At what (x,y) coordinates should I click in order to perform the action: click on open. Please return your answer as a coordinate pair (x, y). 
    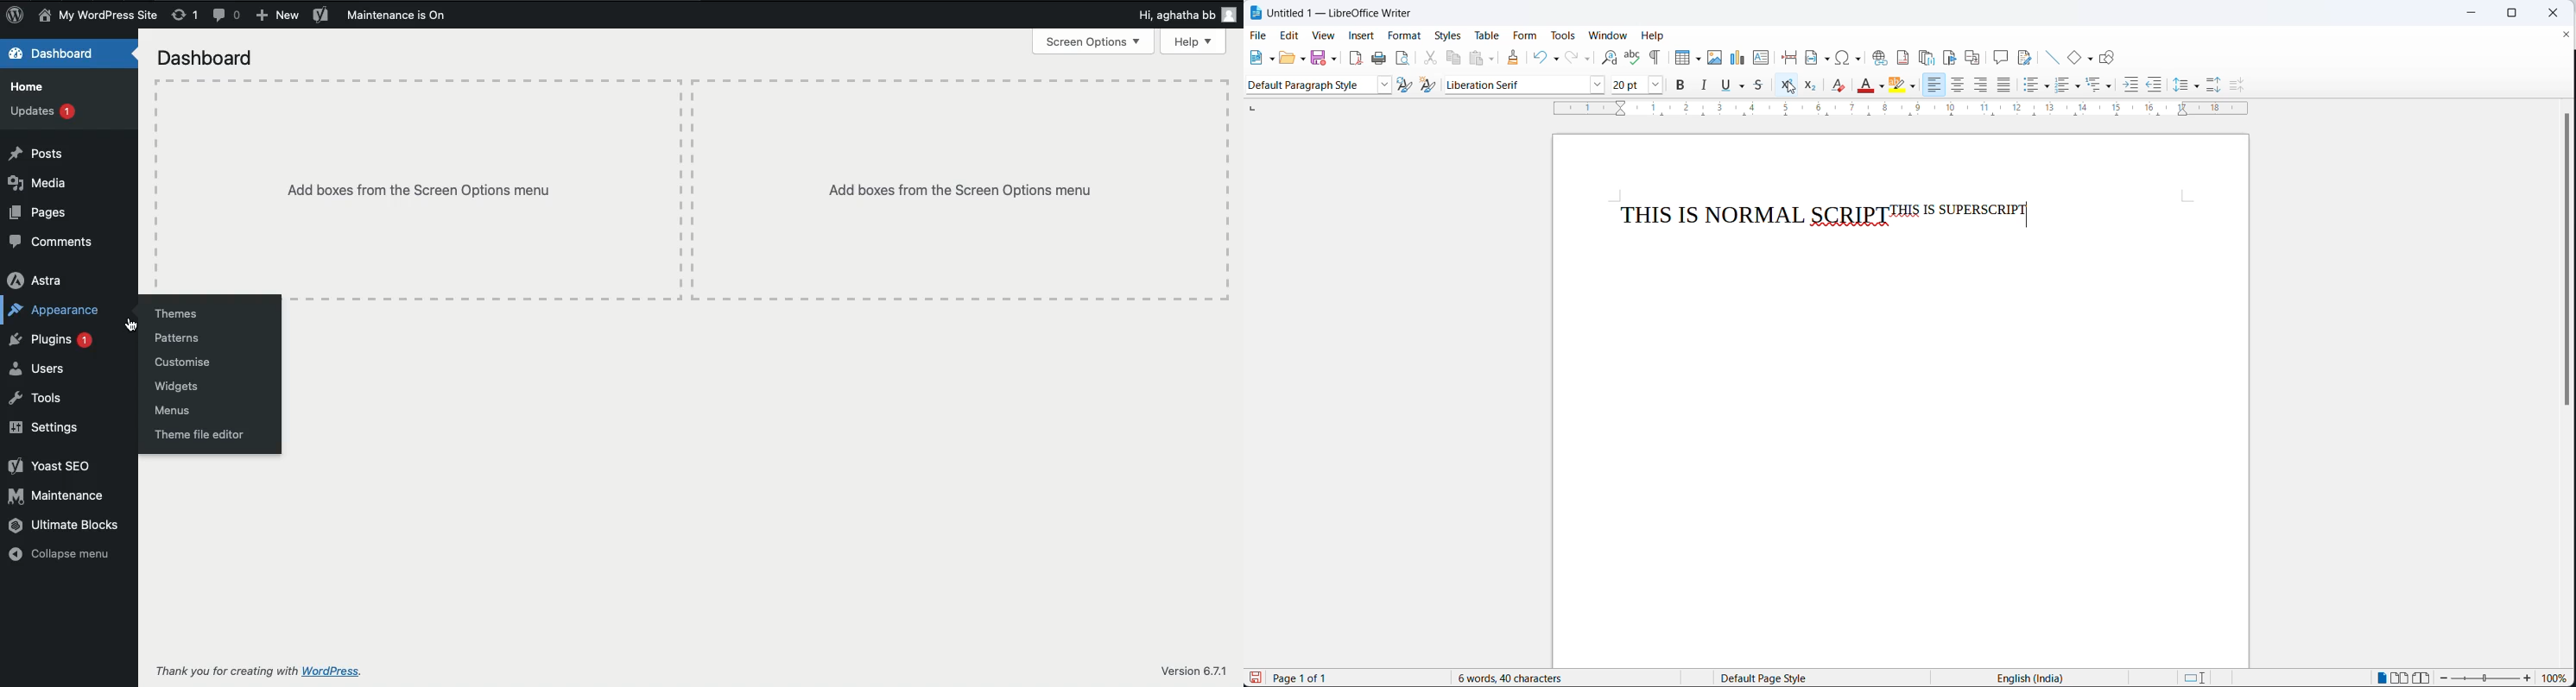
    Looking at the image, I should click on (1286, 58).